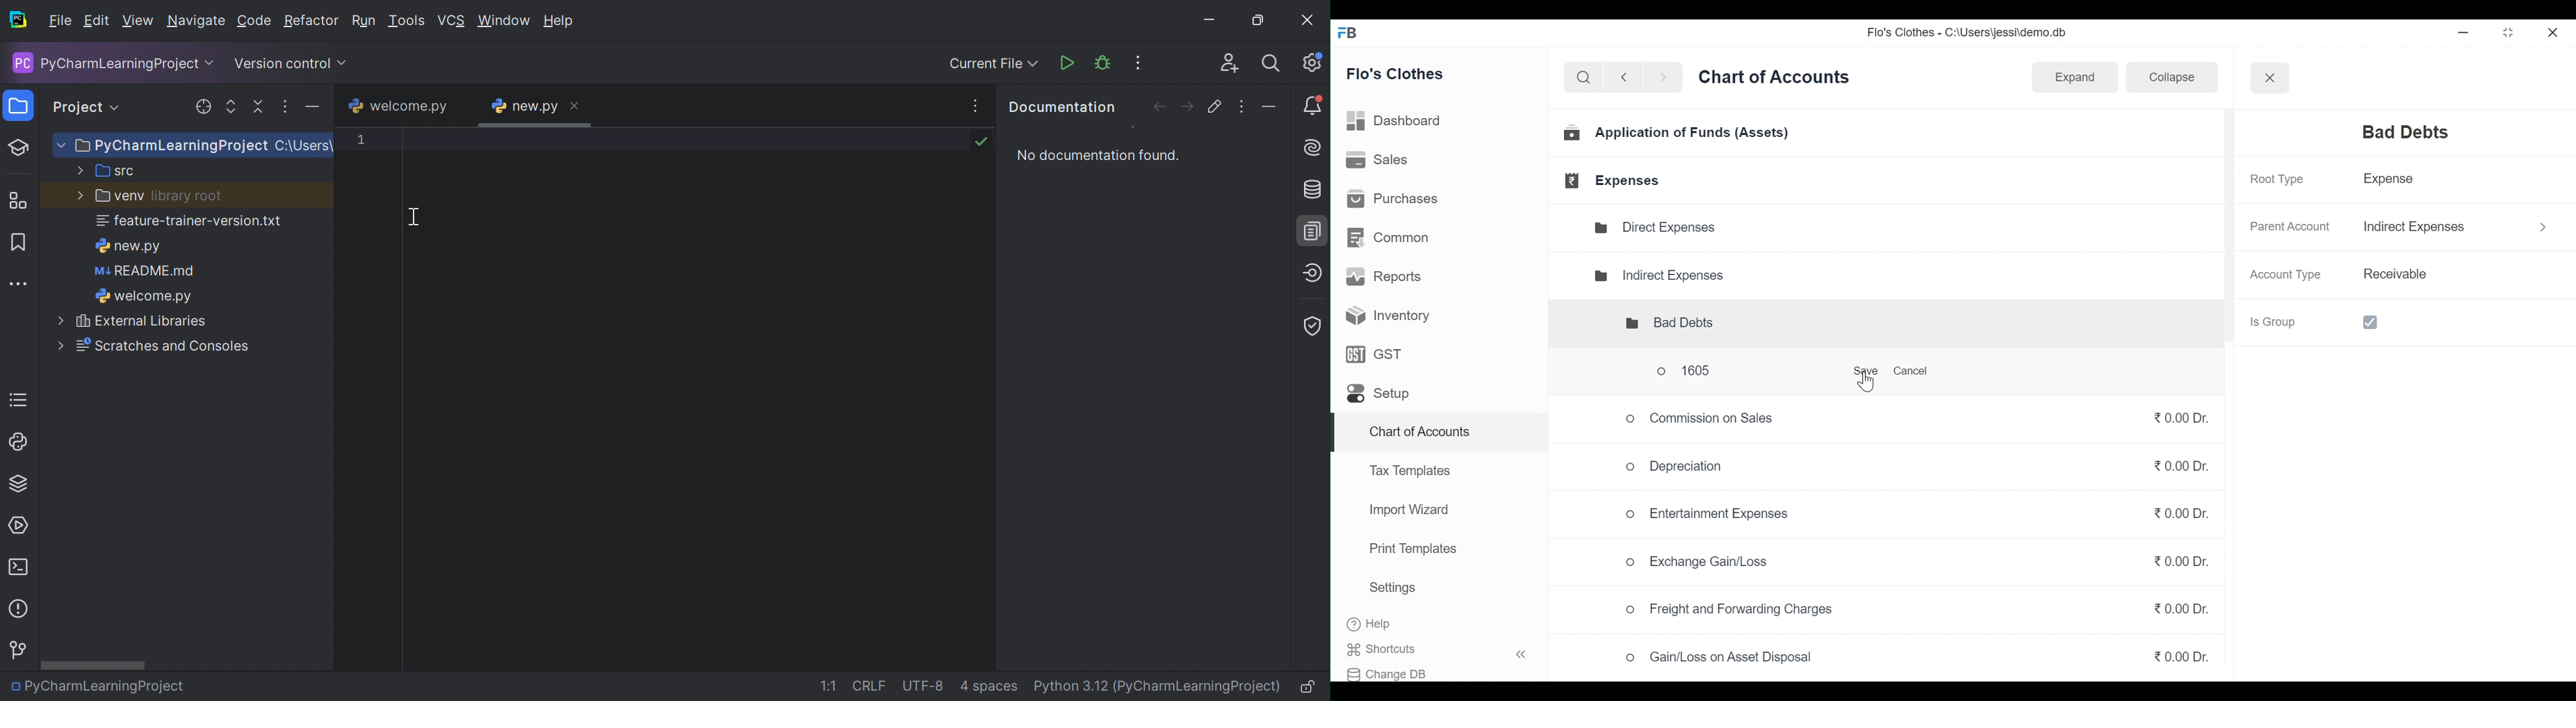 Image resolution: width=2576 pixels, height=728 pixels. Describe the element at coordinates (1314, 230) in the screenshot. I see `Documentation` at that location.